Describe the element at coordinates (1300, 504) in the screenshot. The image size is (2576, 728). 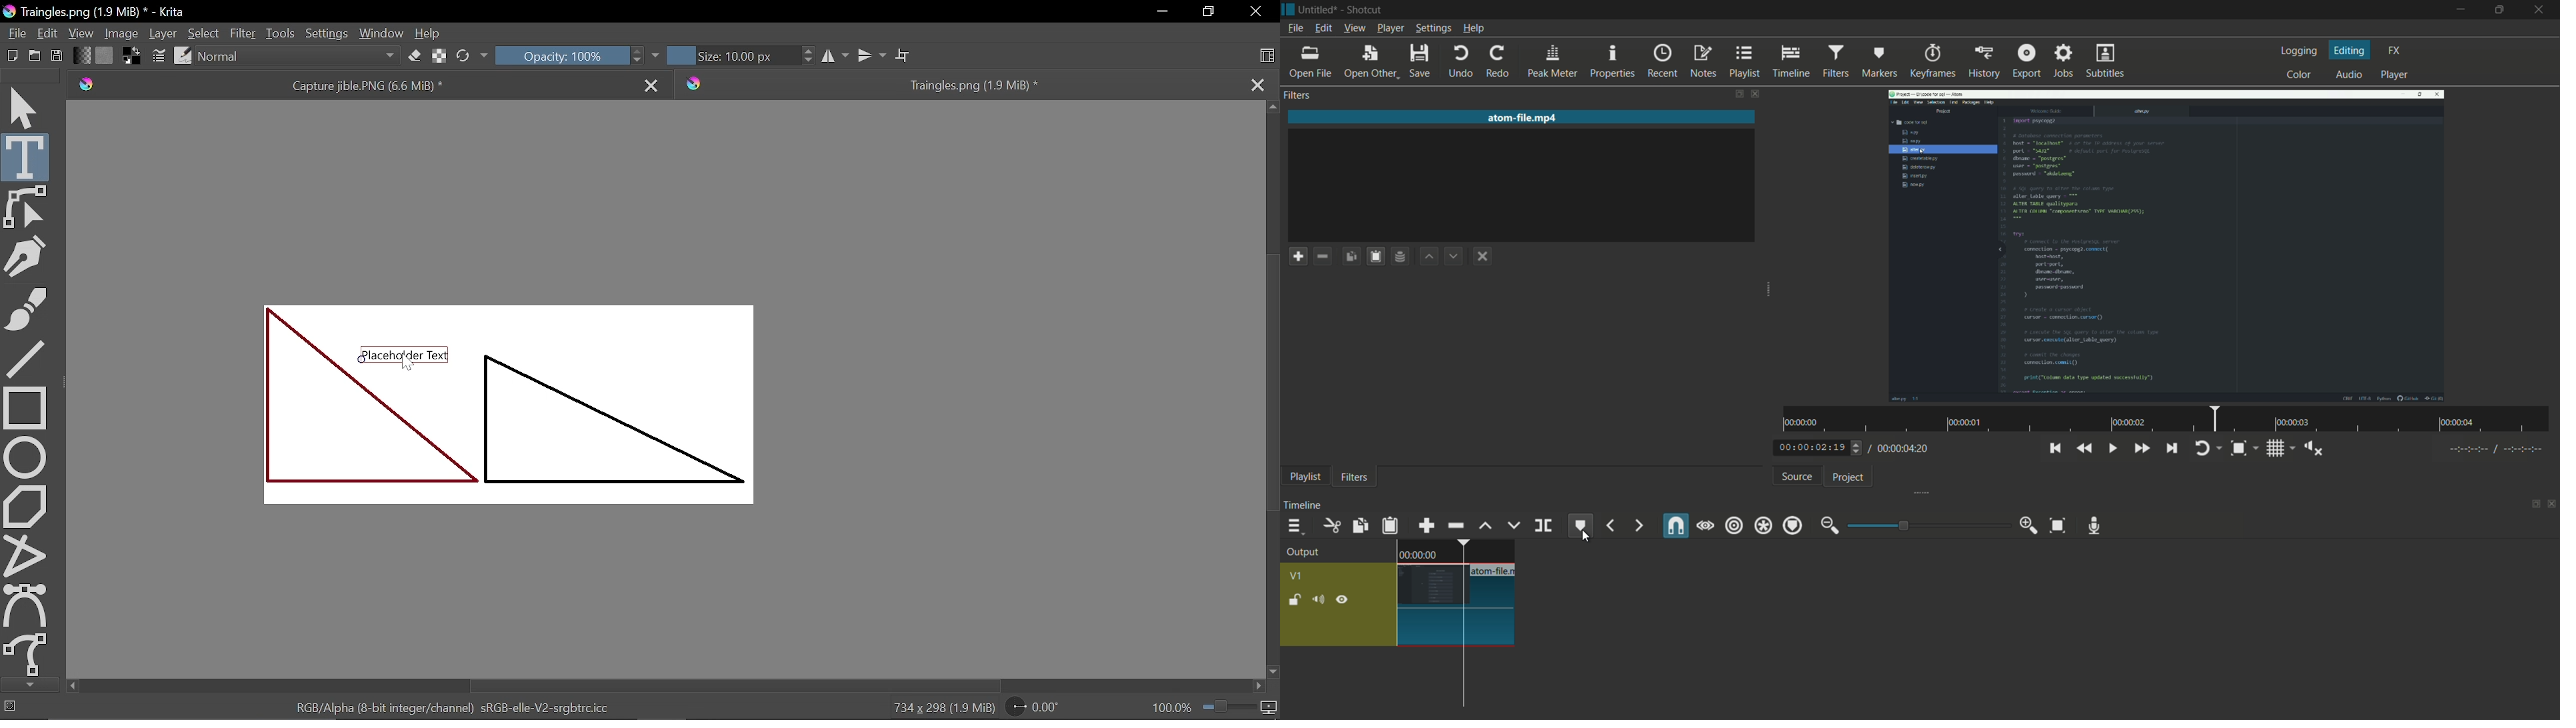
I see `timeline` at that location.